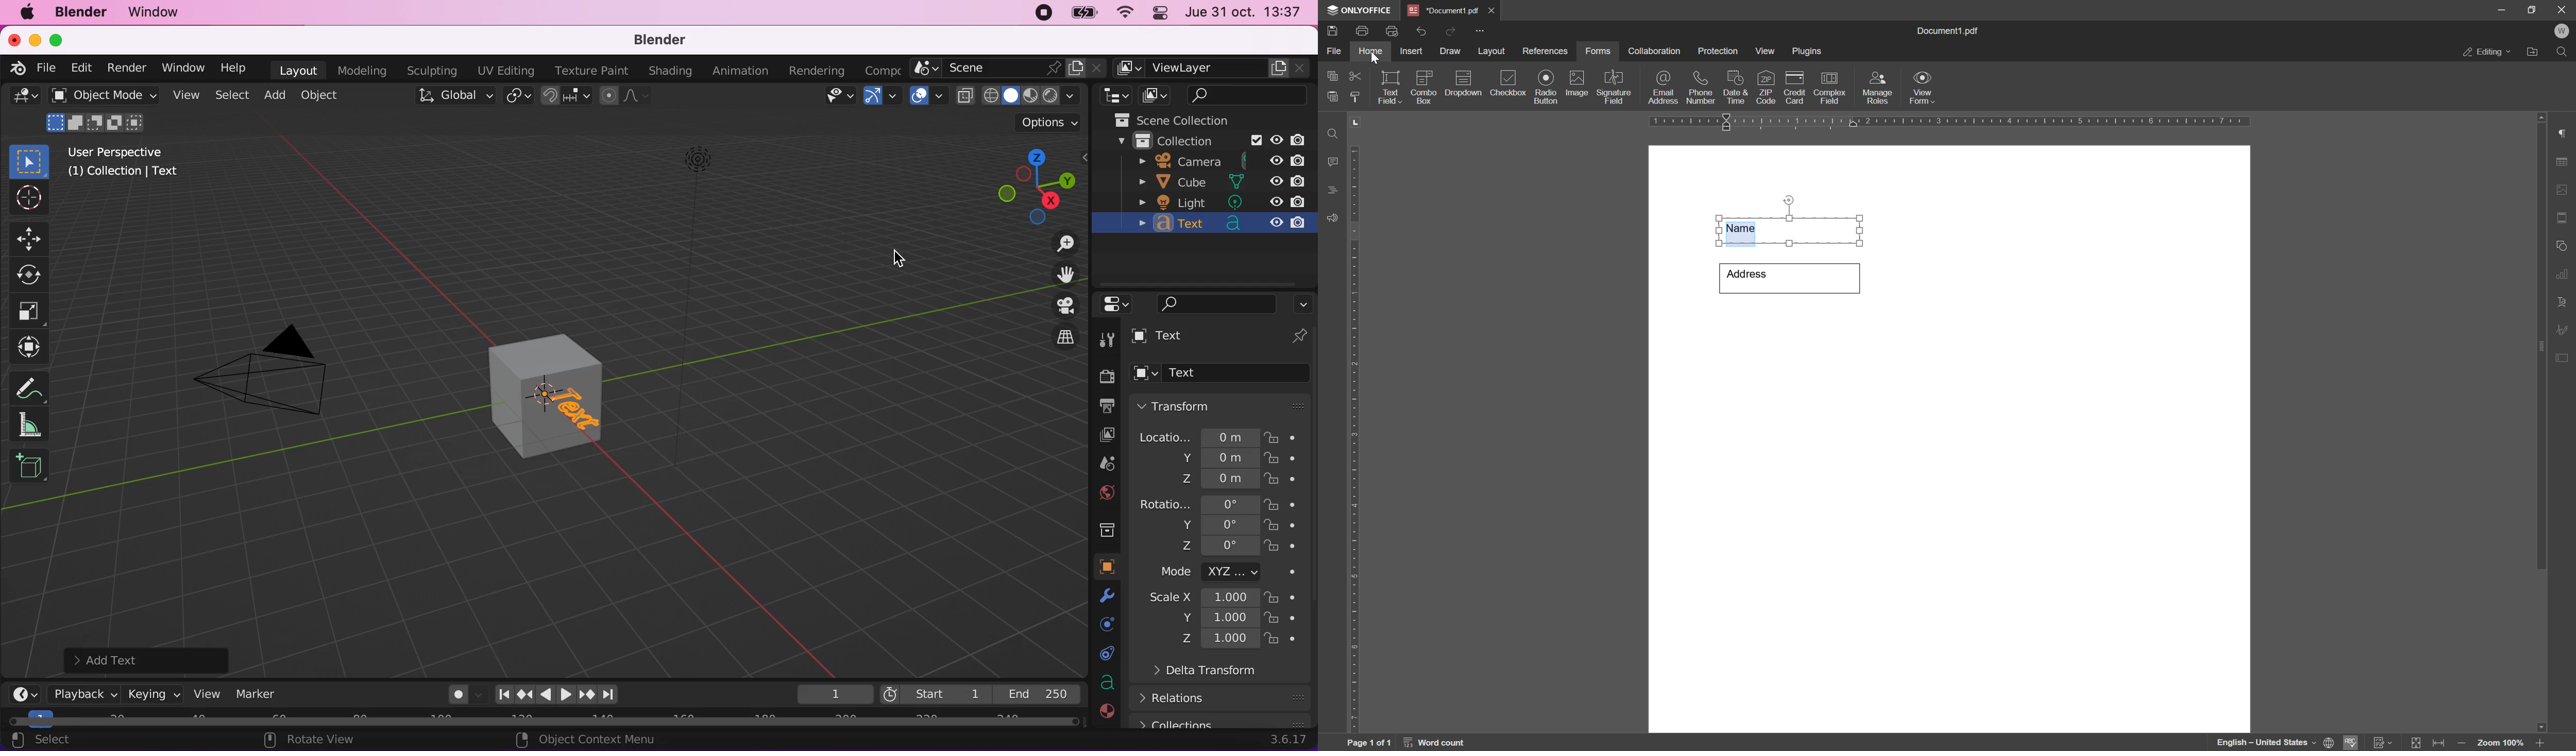  I want to click on transformation orientation, so click(450, 99).